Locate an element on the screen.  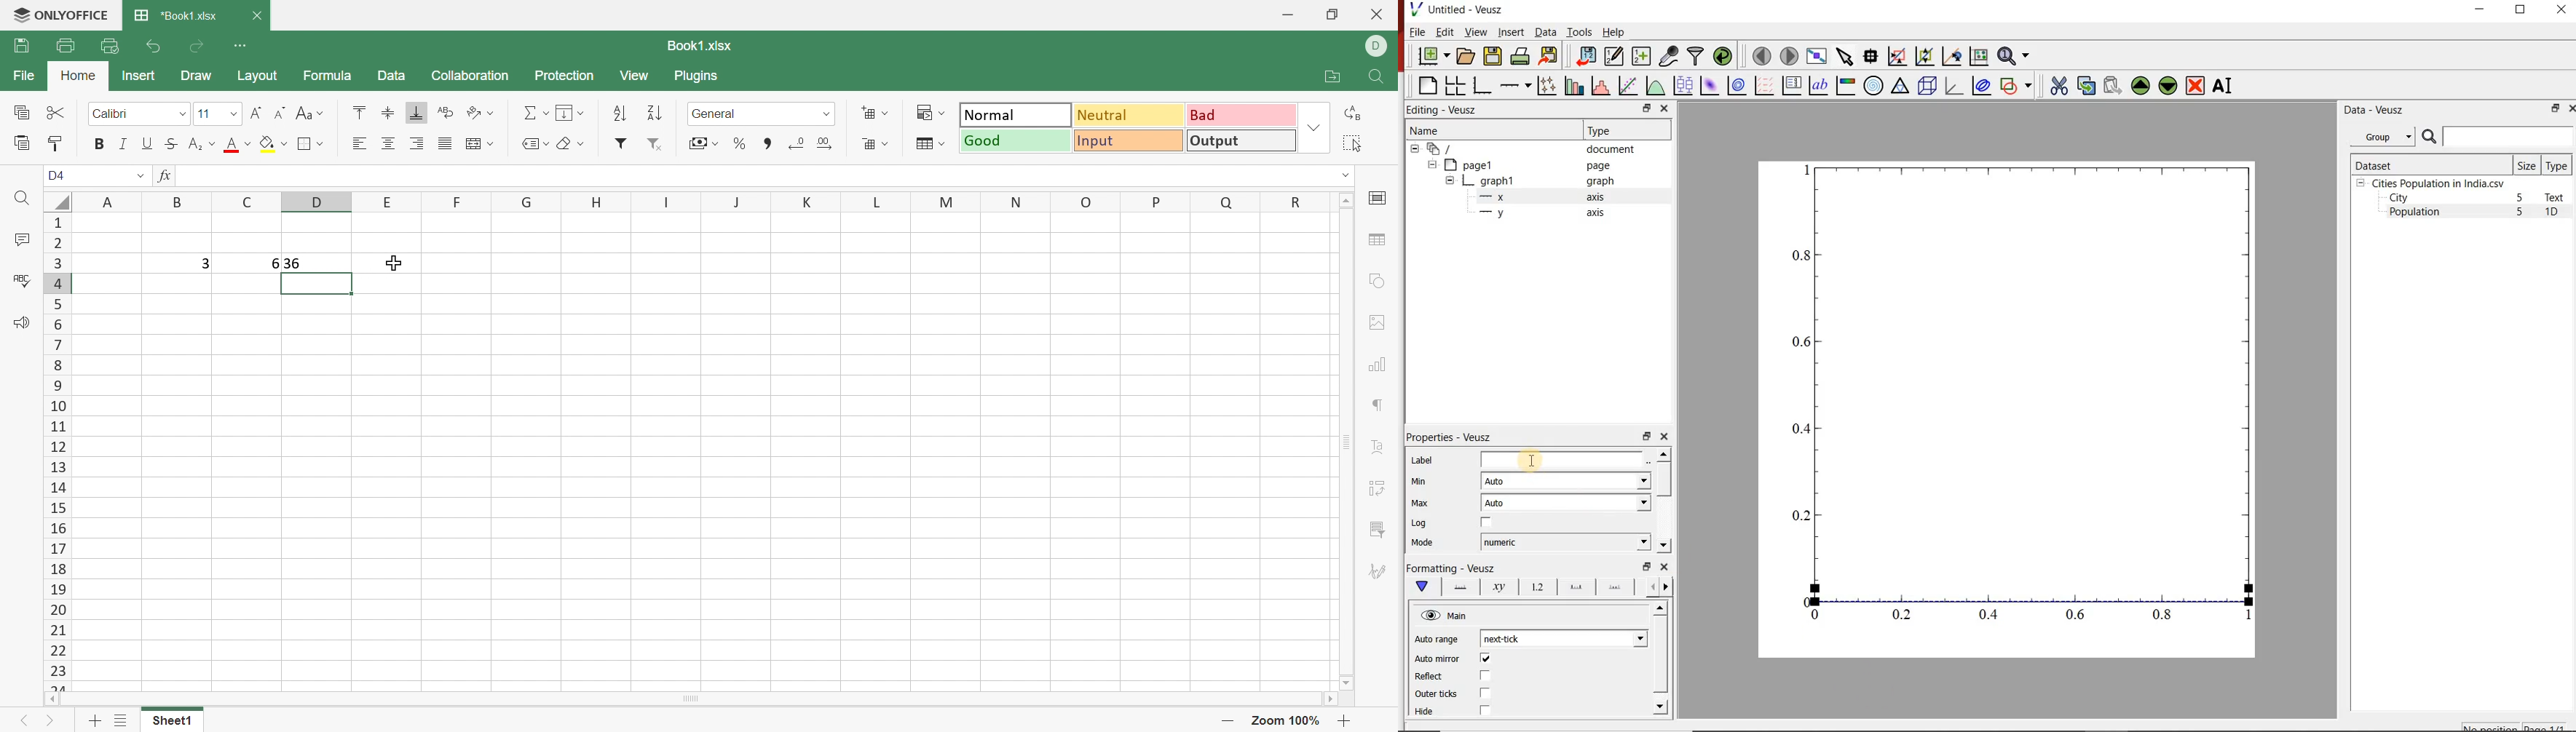
Increment font size is located at coordinates (256, 114).